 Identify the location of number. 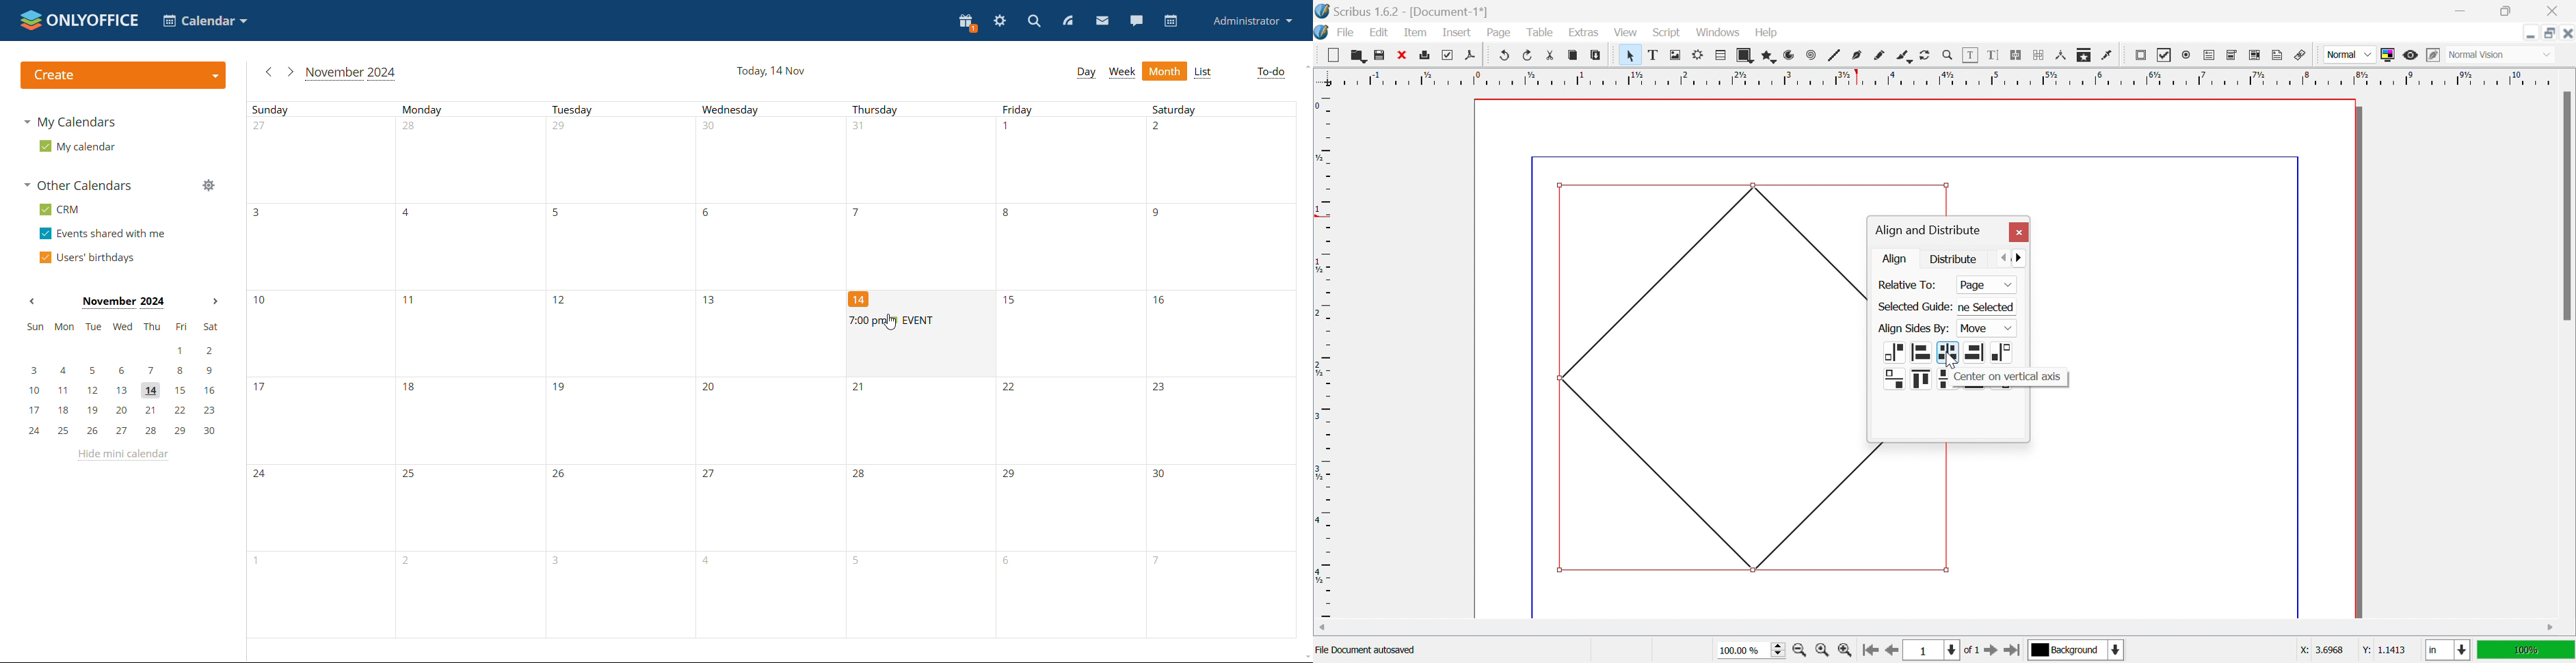
(563, 128).